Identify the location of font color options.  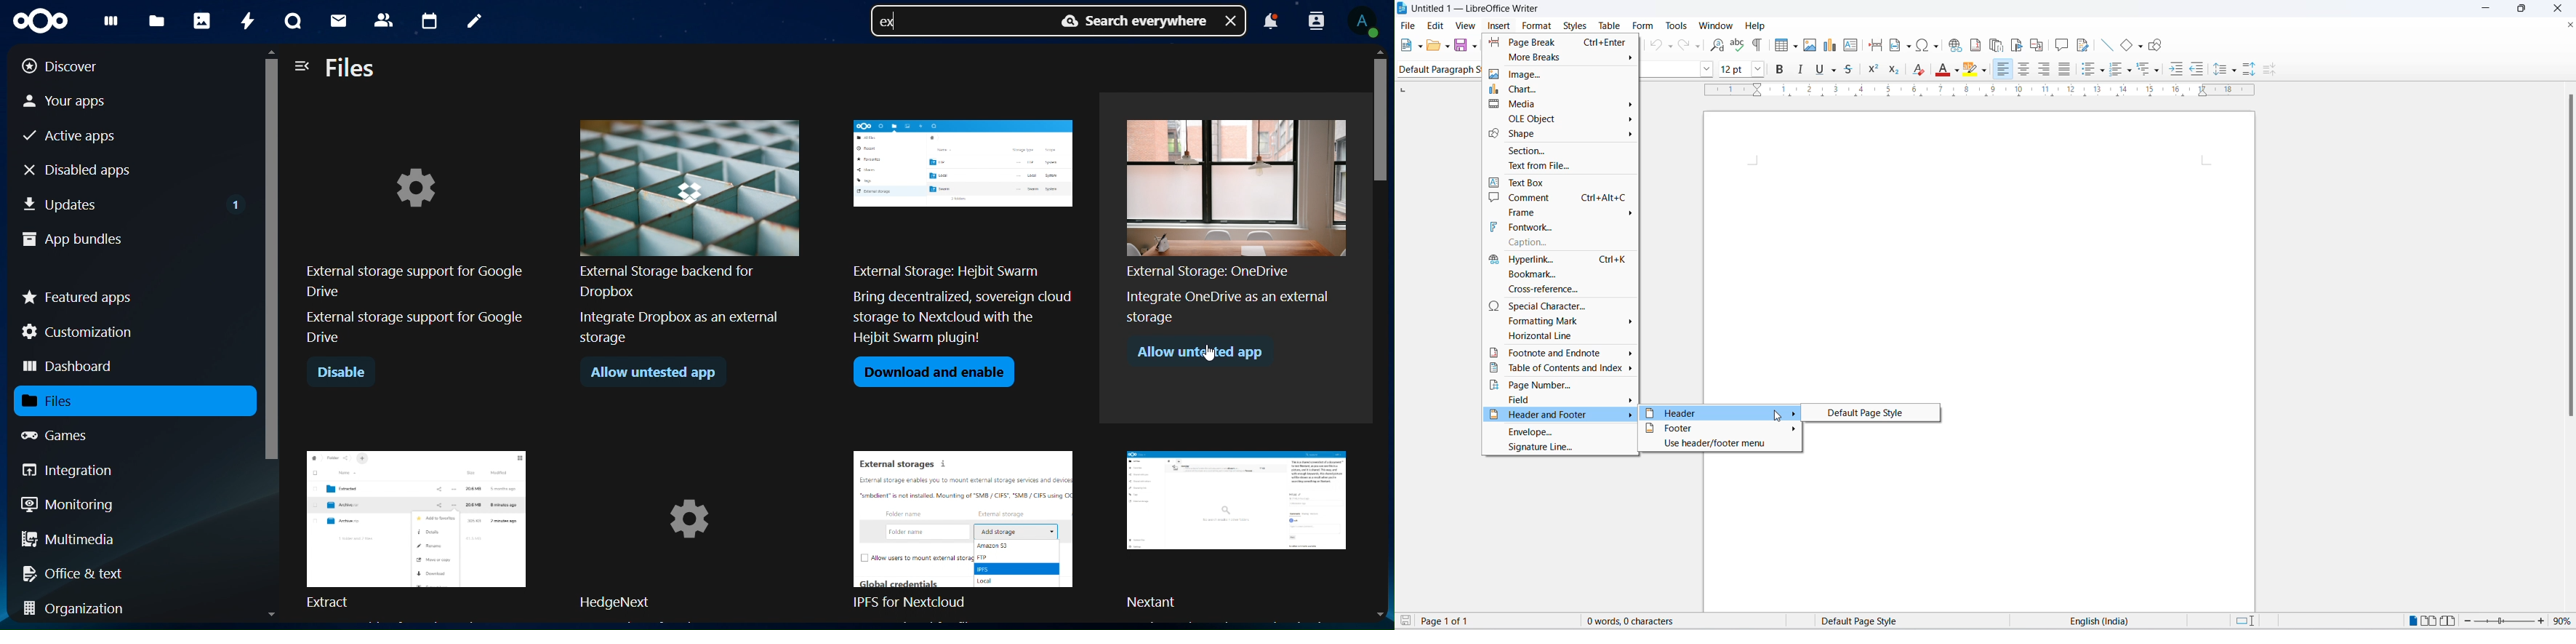
(1956, 69).